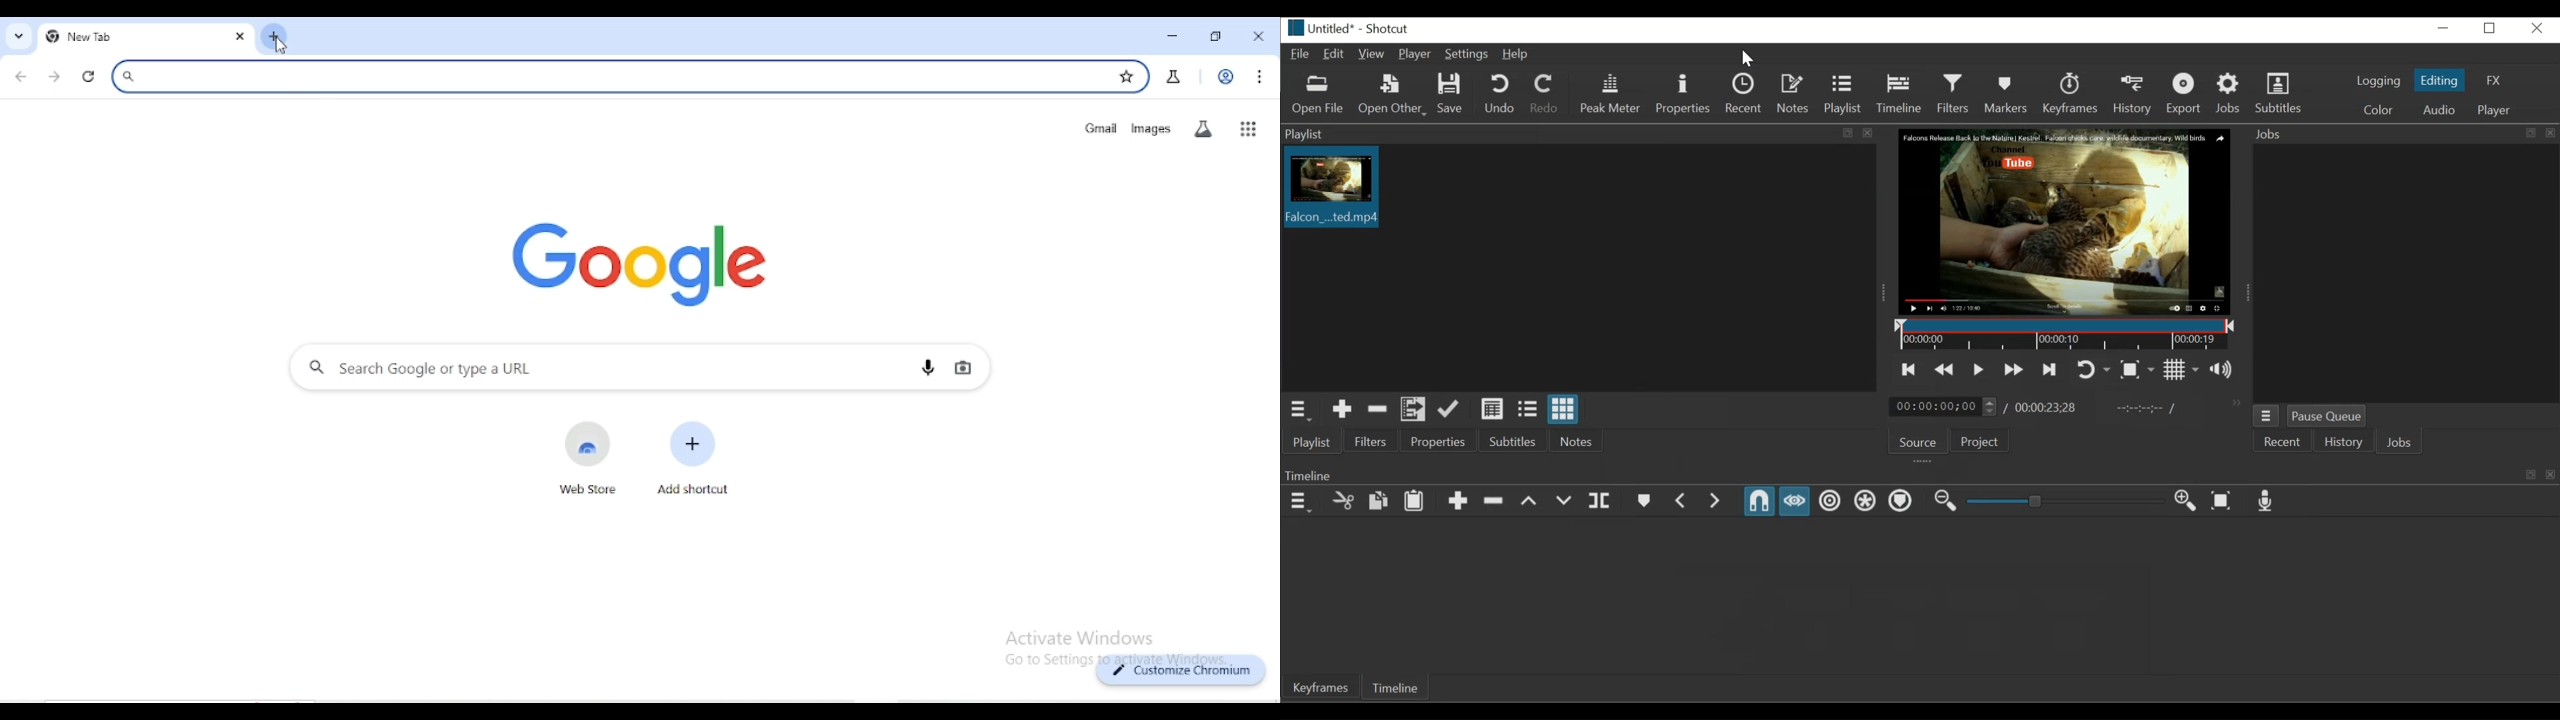 The height and width of the screenshot is (728, 2576). What do you see at coordinates (1351, 27) in the screenshot?
I see `Untitled* - Shortcut(File details)` at bounding box center [1351, 27].